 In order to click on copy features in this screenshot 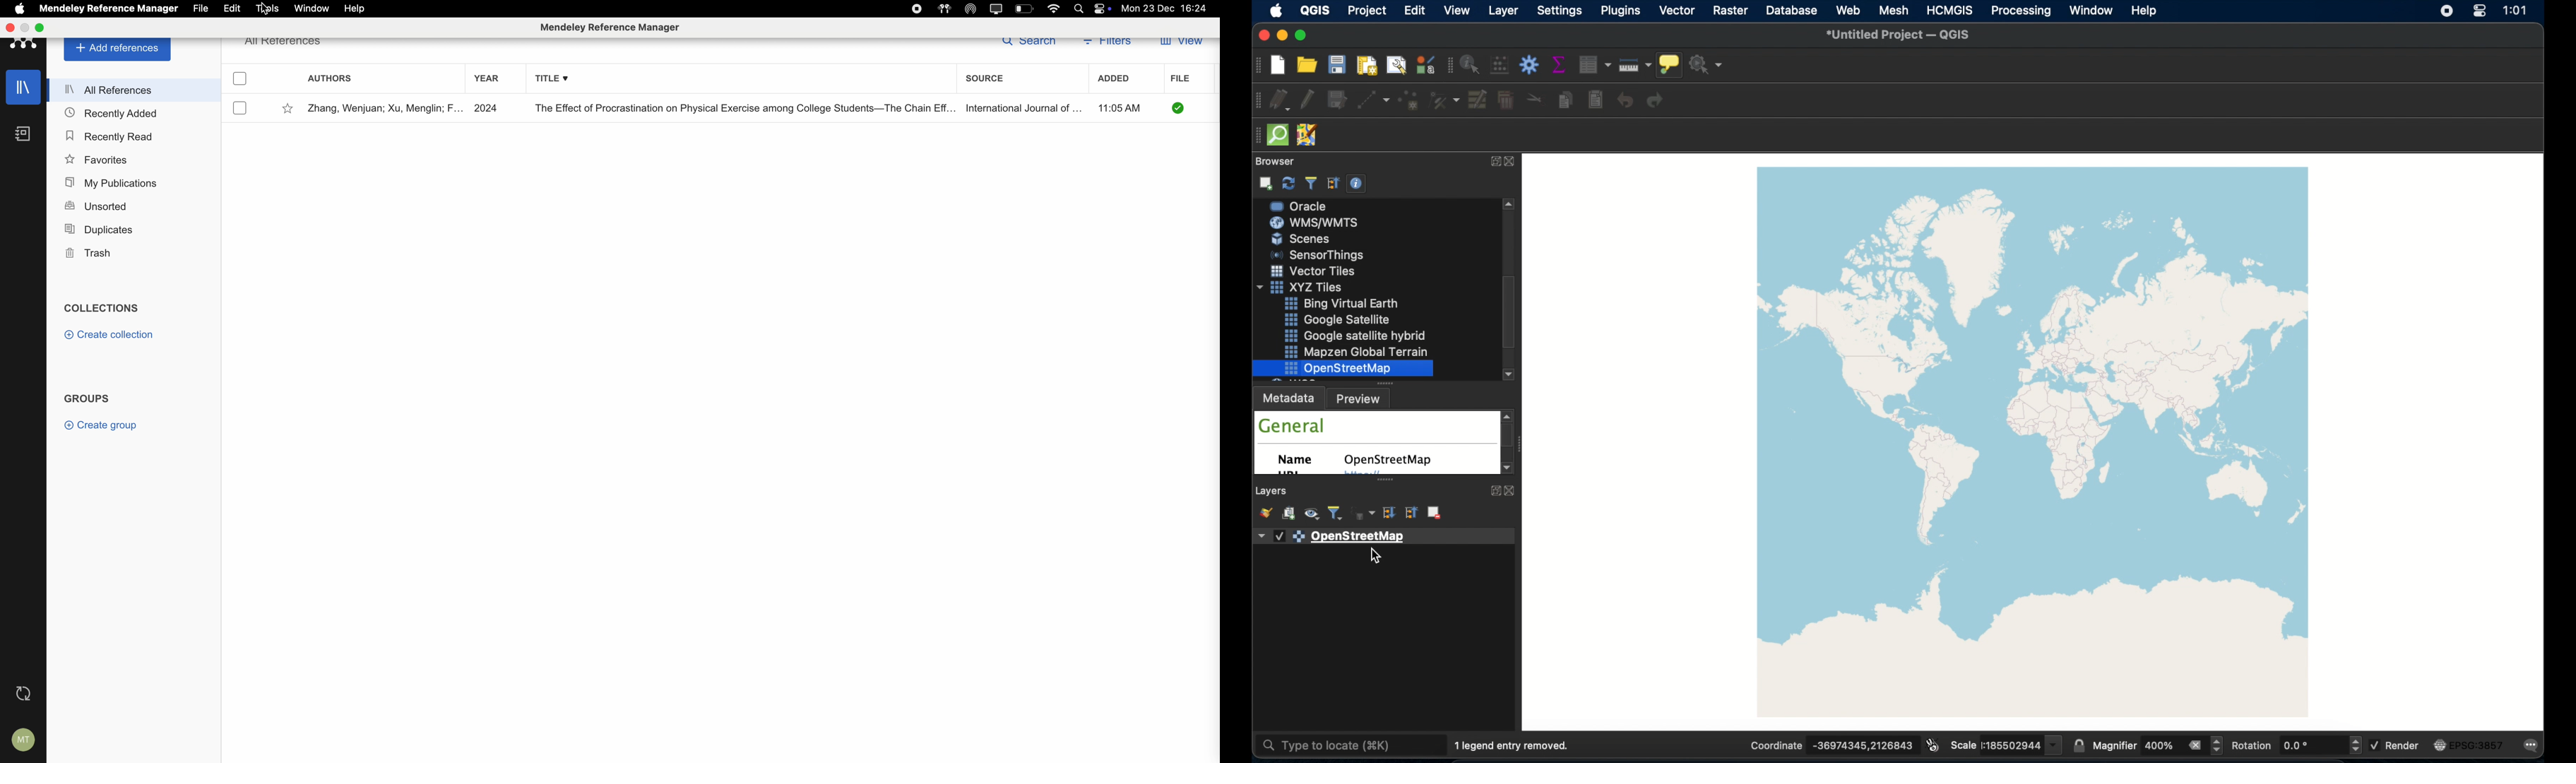, I will do `click(1564, 100)`.